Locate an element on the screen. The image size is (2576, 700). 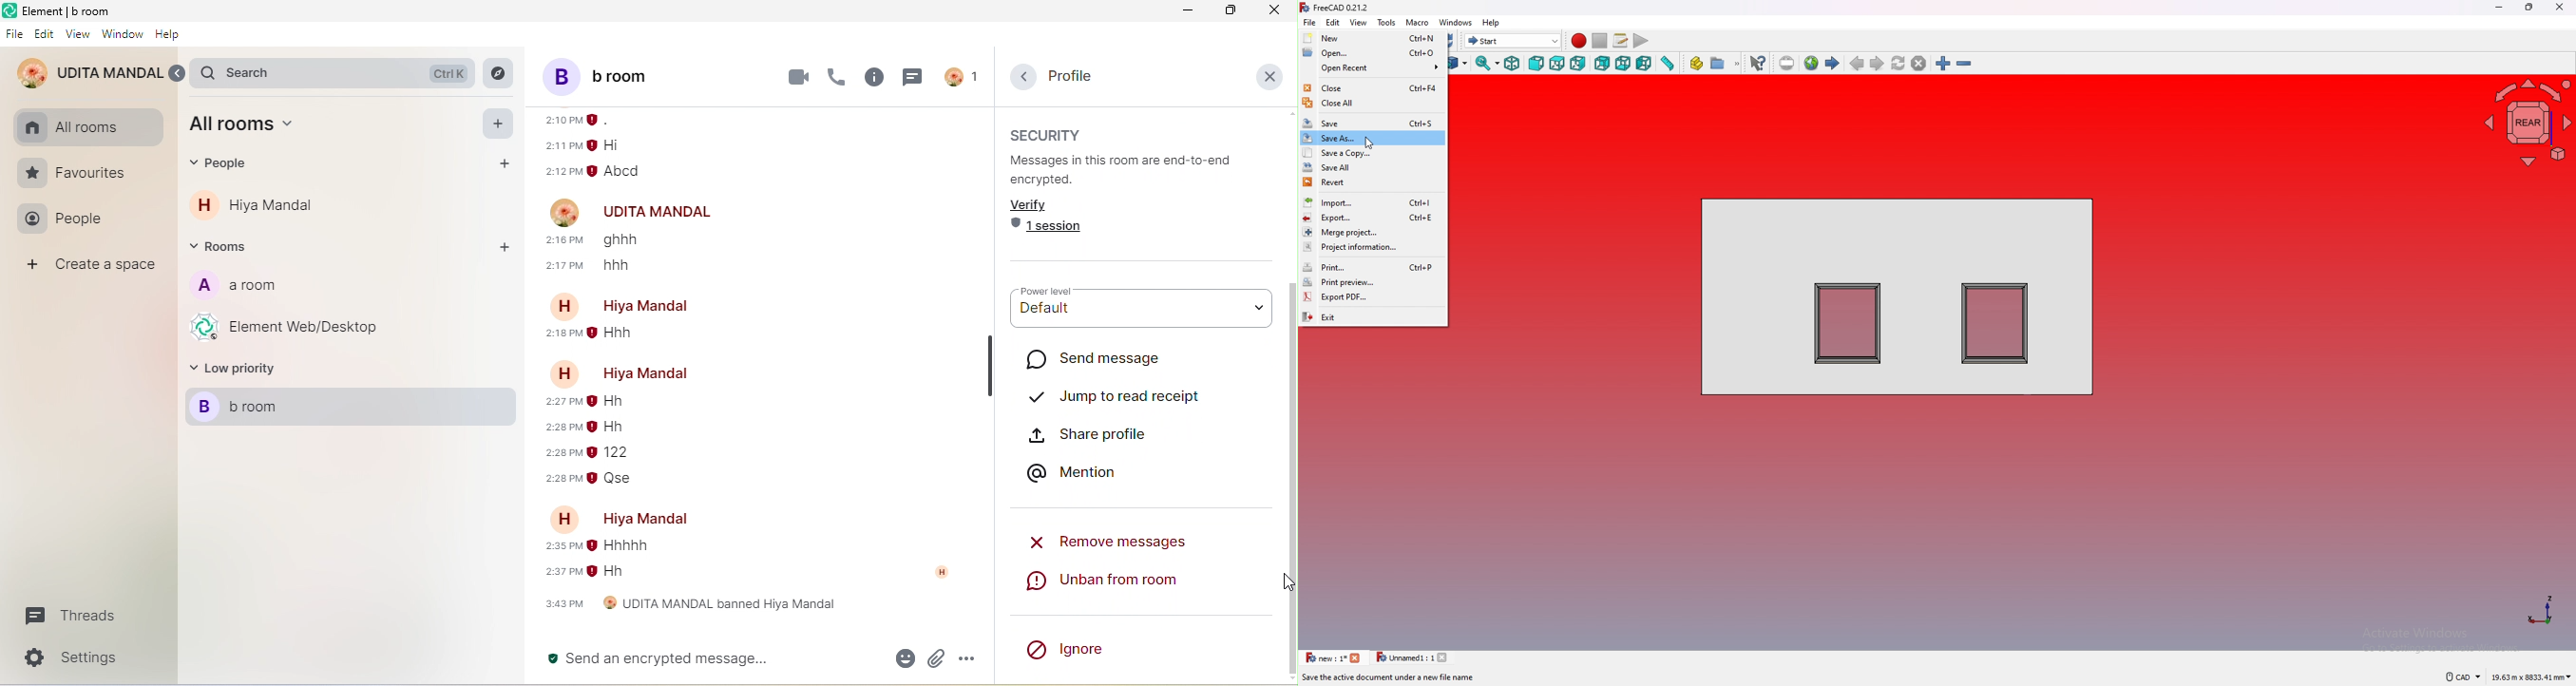
maximize is located at coordinates (1230, 10).